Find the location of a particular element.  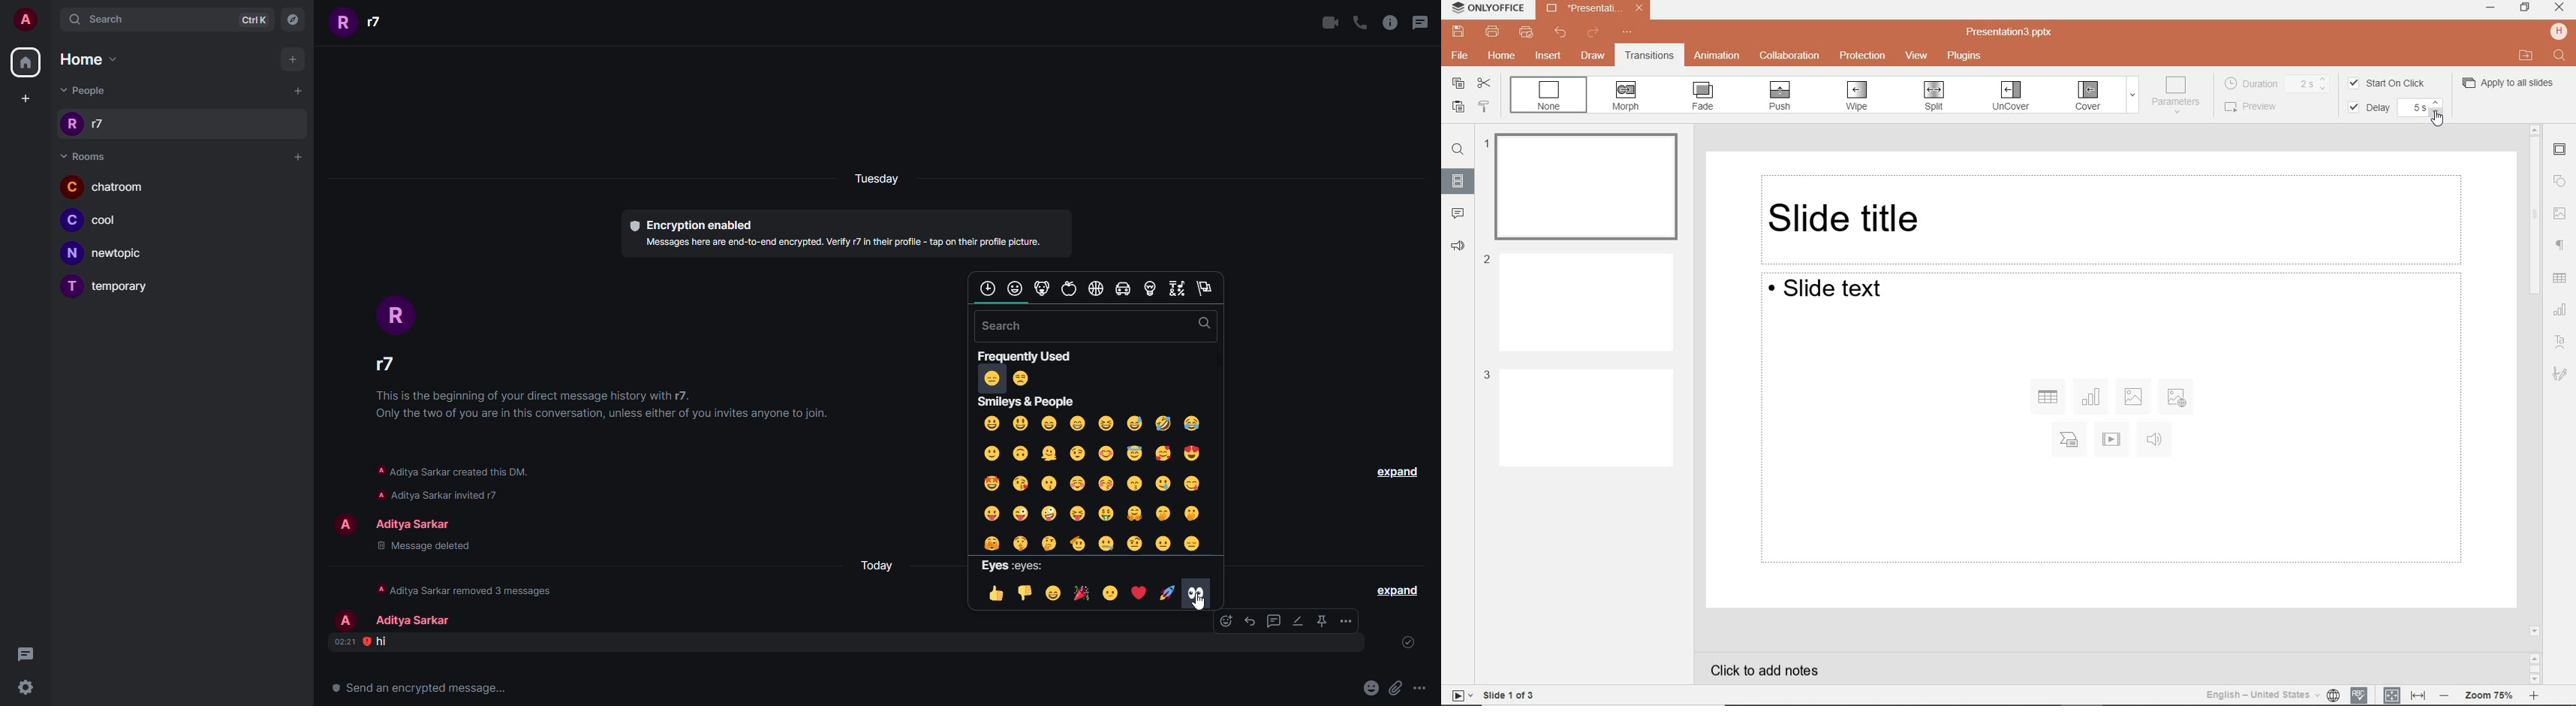

category is located at coordinates (1016, 288).